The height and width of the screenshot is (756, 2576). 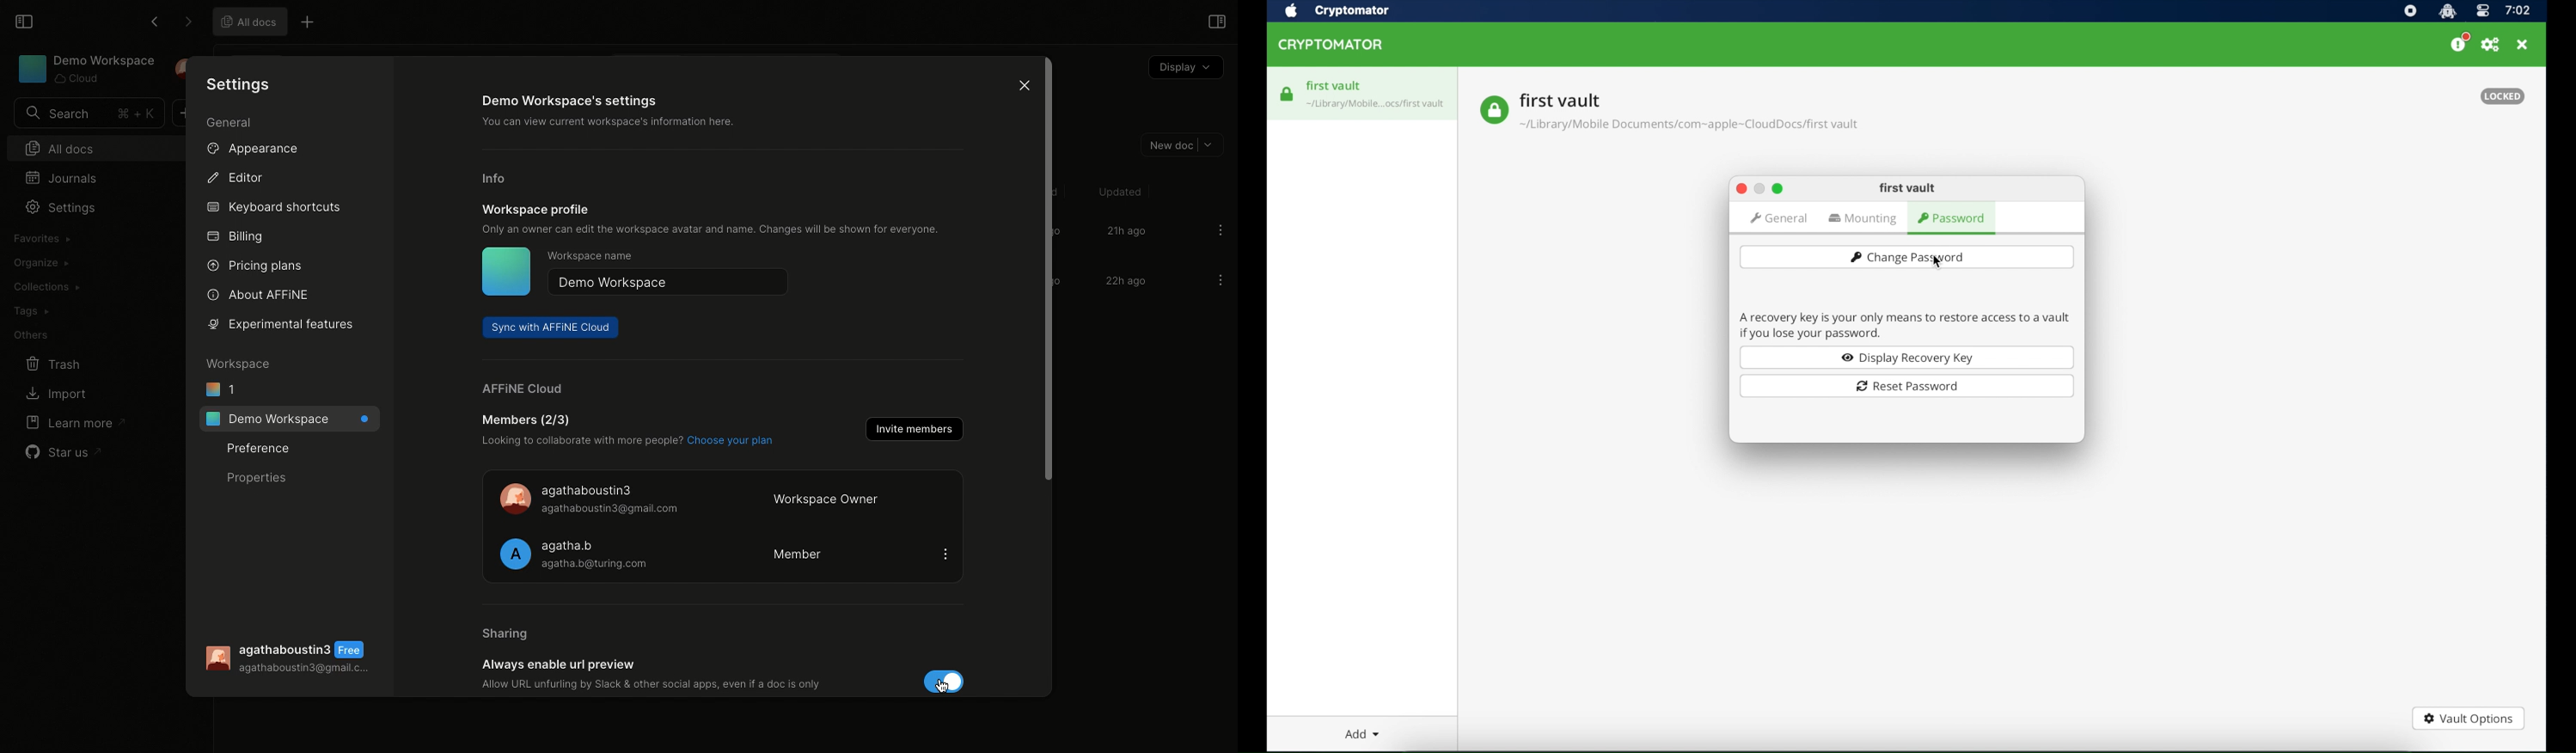 What do you see at coordinates (59, 207) in the screenshot?
I see `Settings` at bounding box center [59, 207].